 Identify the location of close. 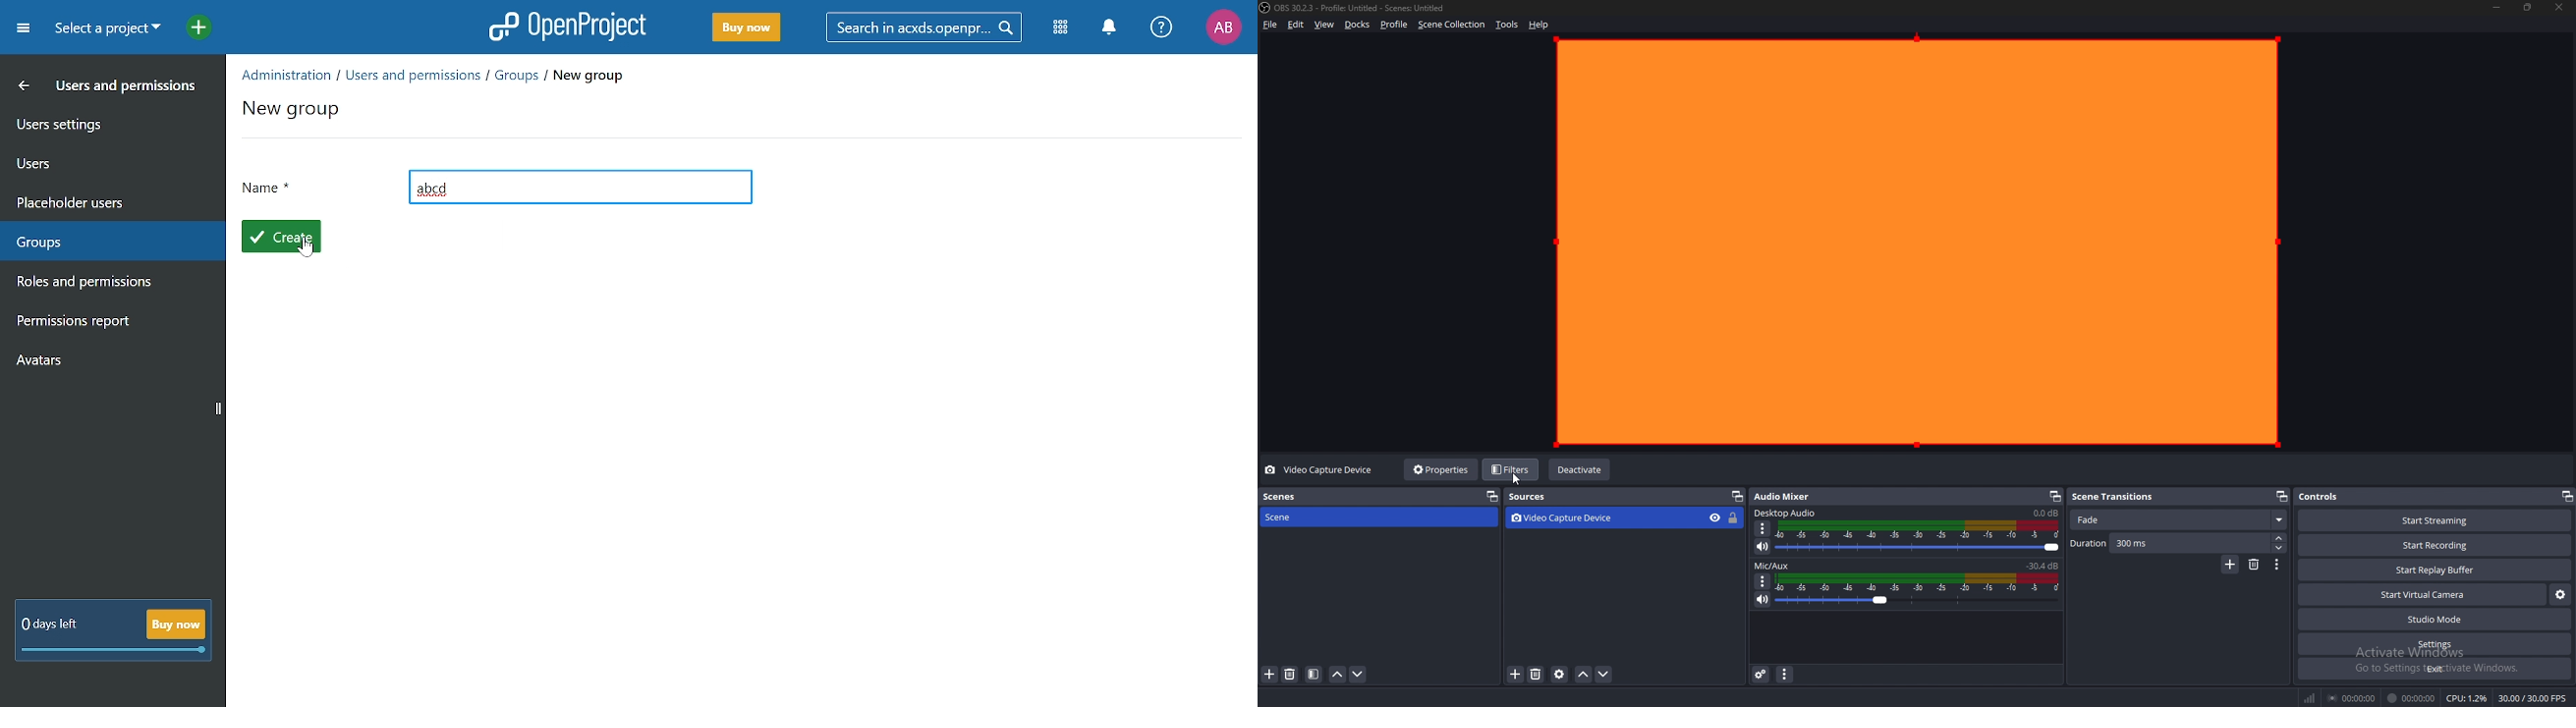
(2560, 8).